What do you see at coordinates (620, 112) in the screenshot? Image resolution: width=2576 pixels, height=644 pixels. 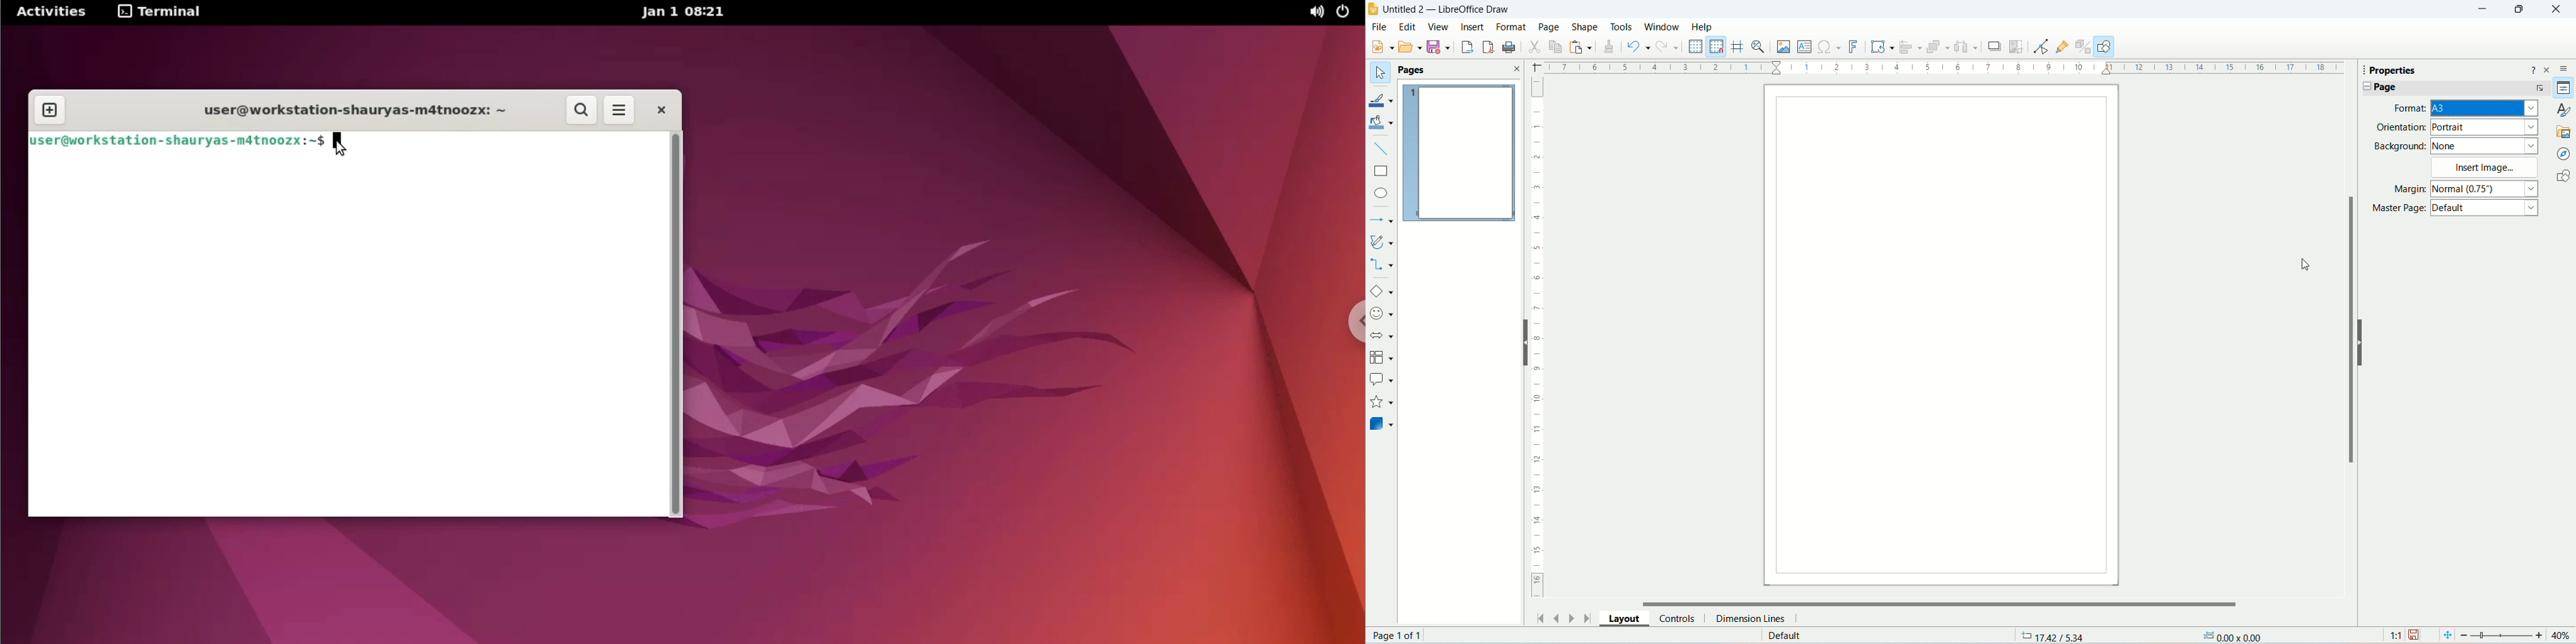 I see `more options` at bounding box center [620, 112].